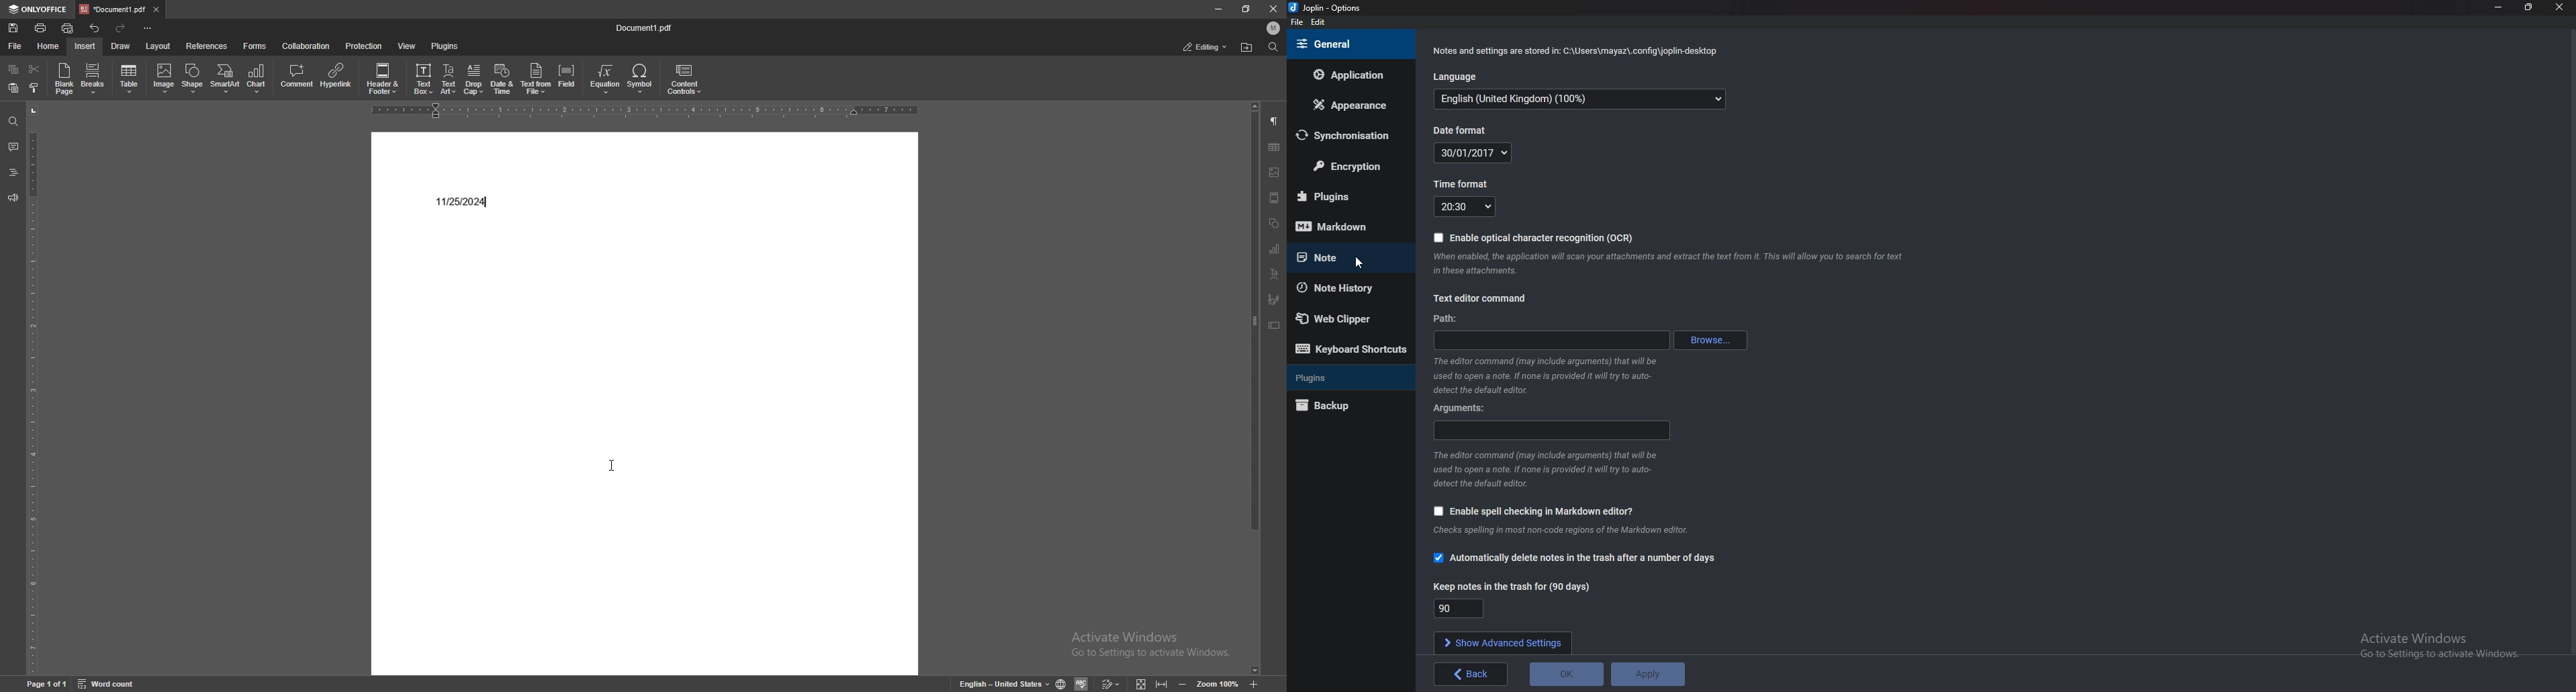 This screenshot has width=2576, height=700. I want to click on Enable spell checking Markdown editor, so click(1535, 511).